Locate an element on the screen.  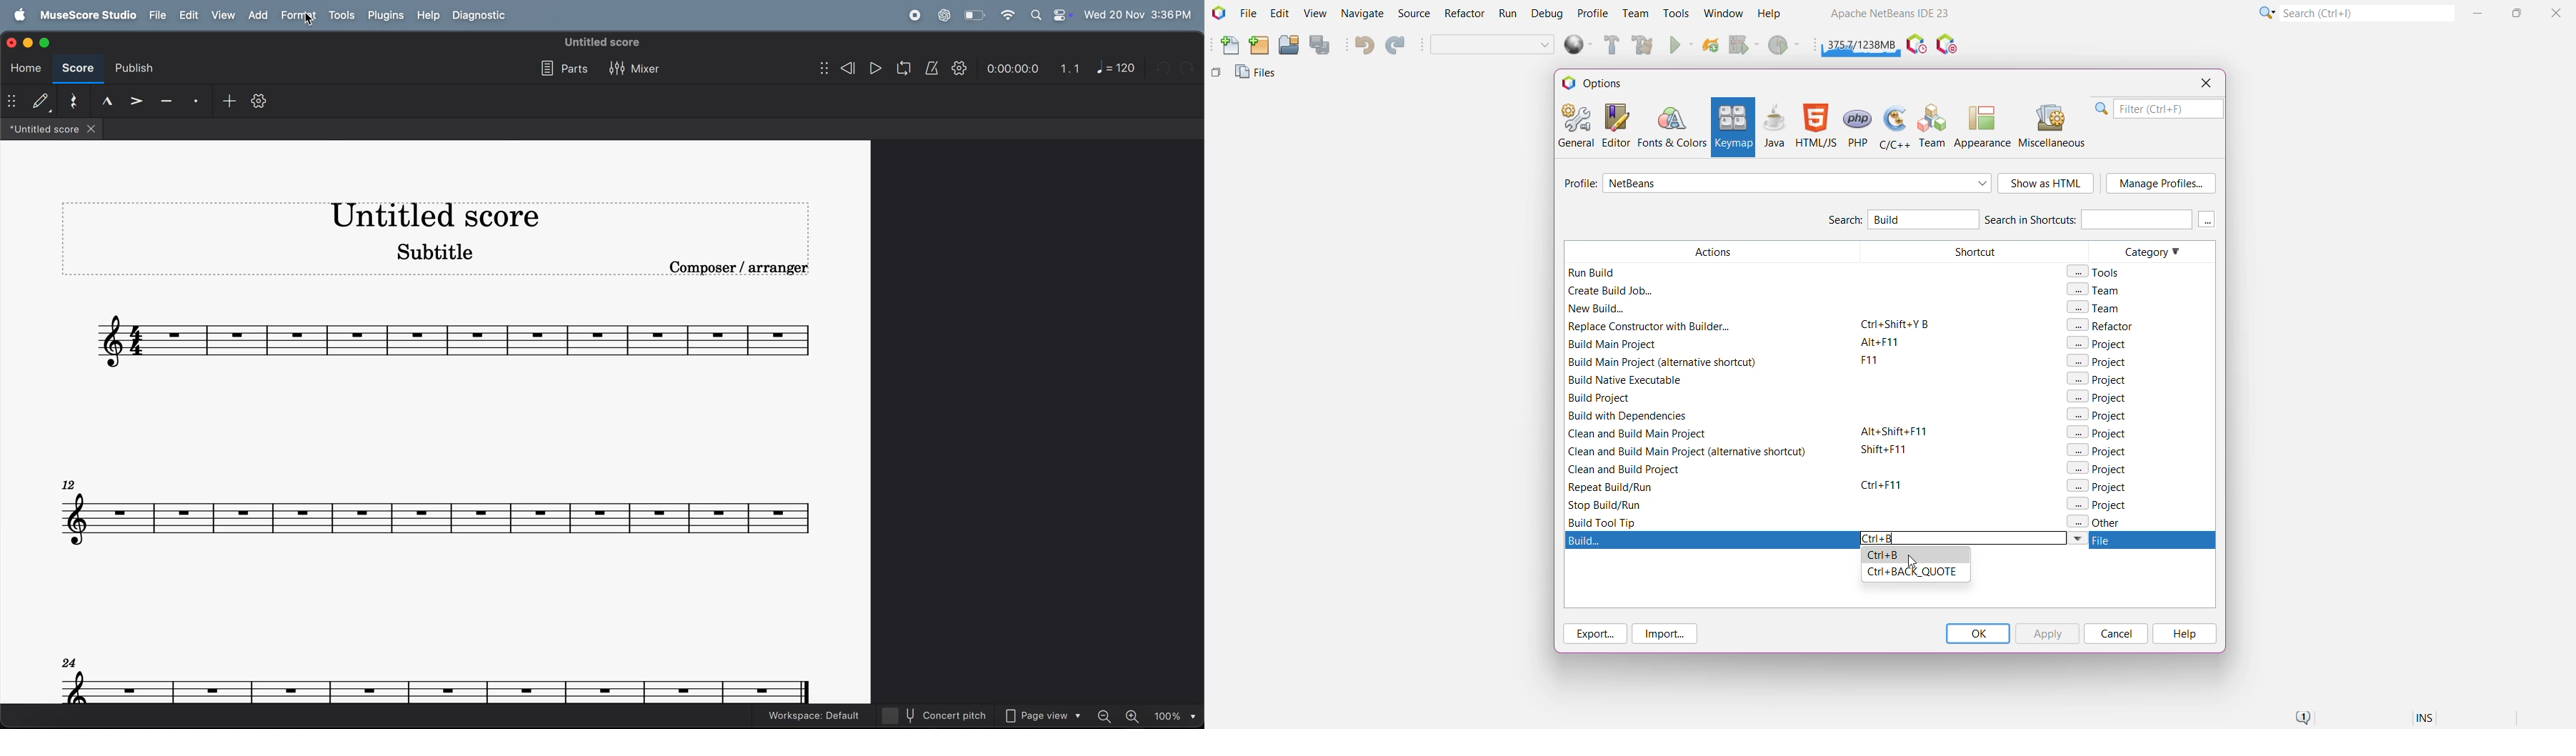
satccato is located at coordinates (197, 102).